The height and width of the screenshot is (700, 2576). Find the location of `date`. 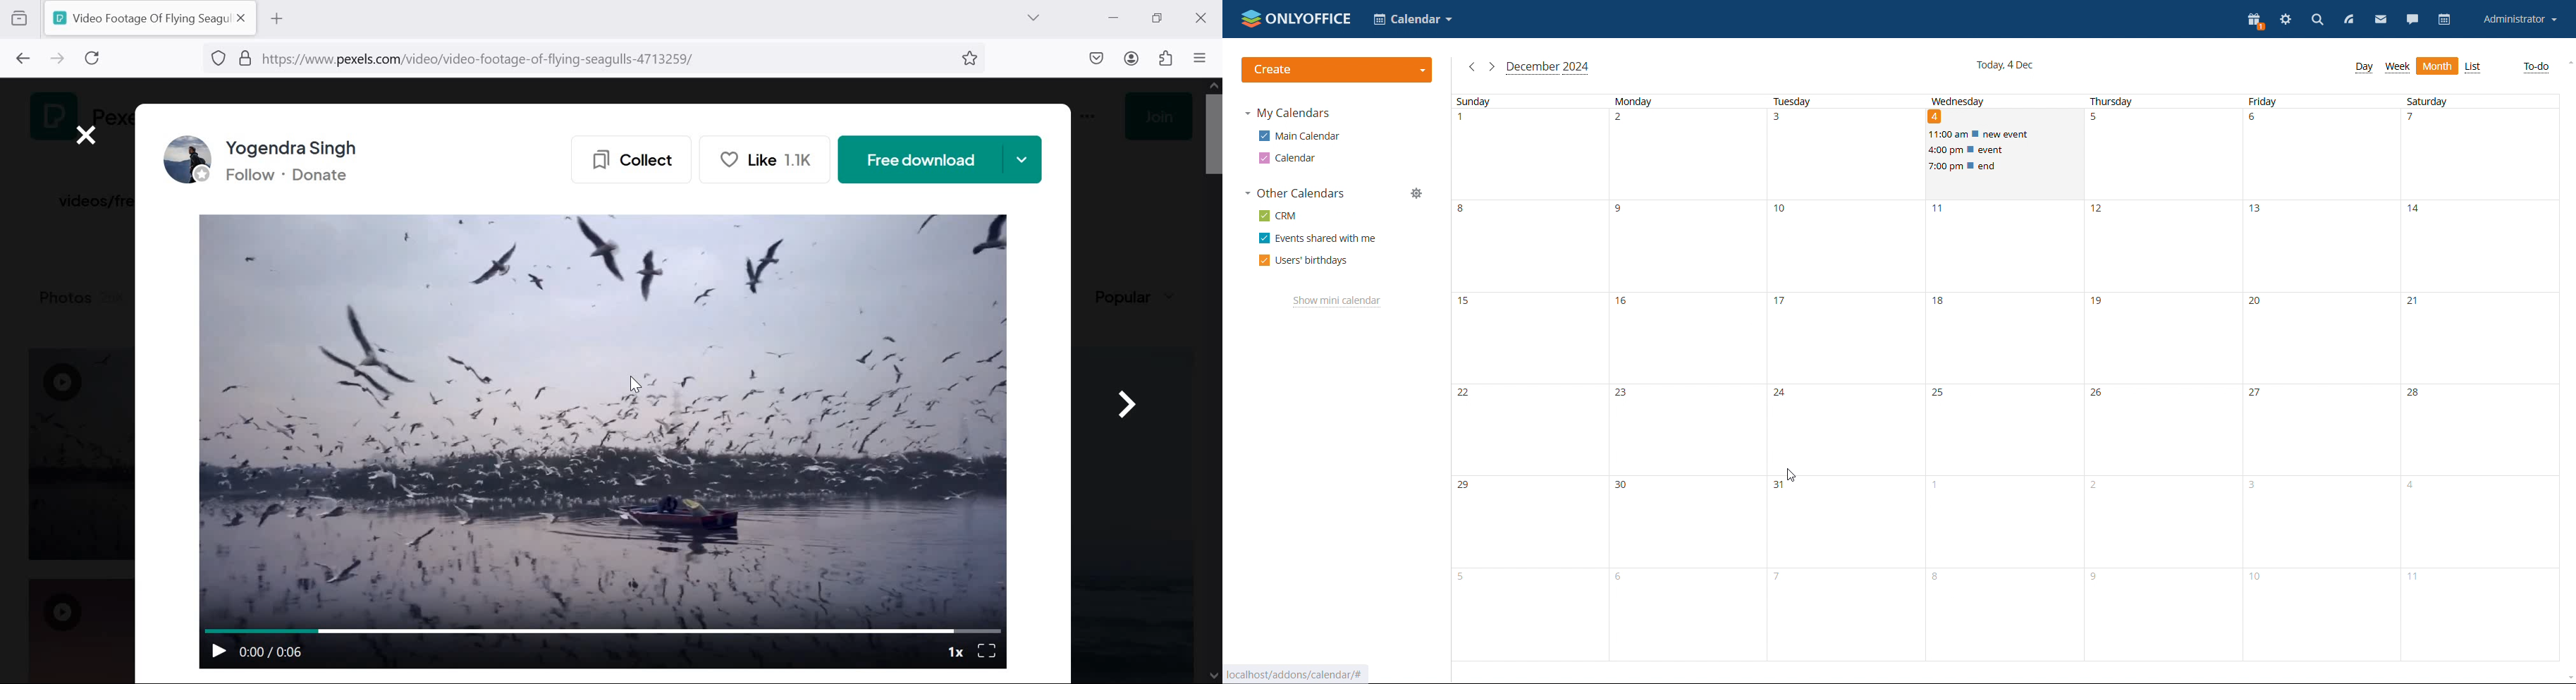

date is located at coordinates (1936, 117).